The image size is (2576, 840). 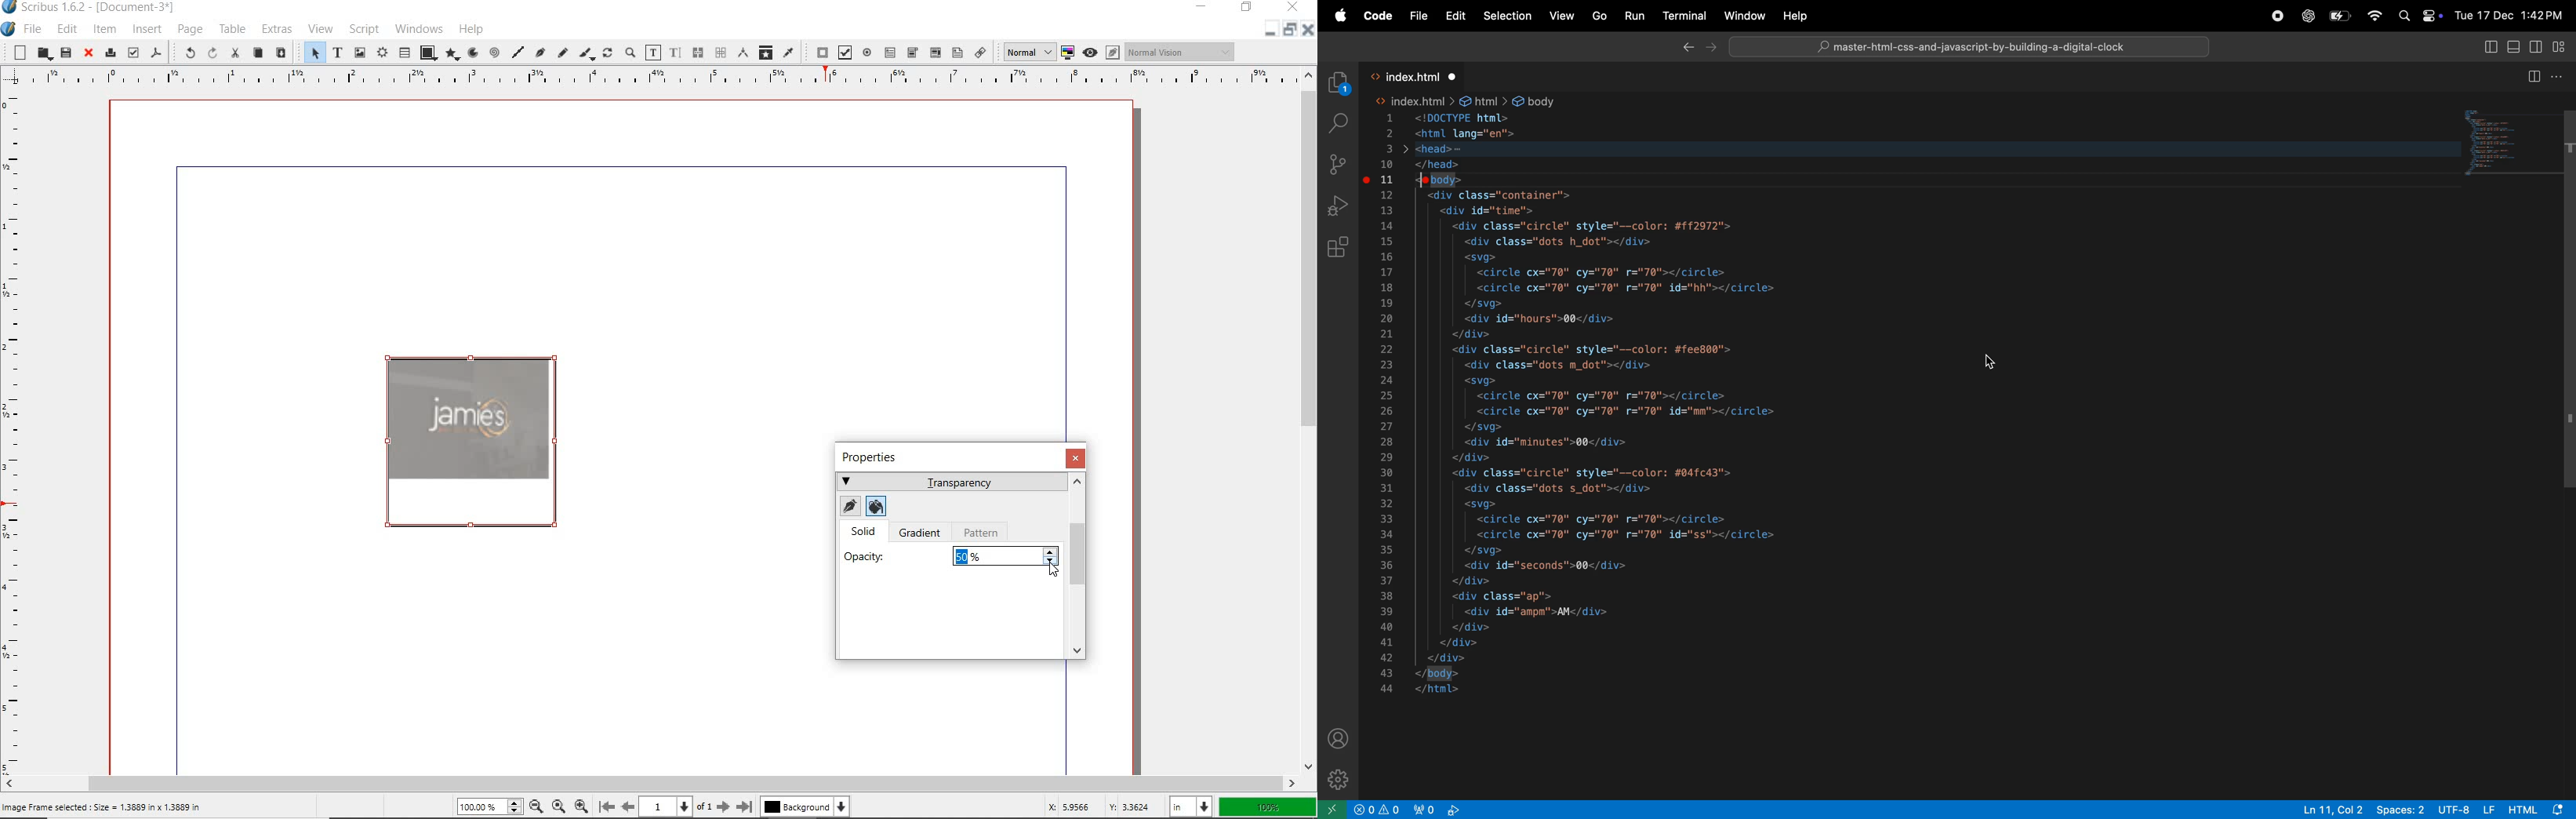 I want to click on SCROLLBAR, so click(x=1310, y=420).